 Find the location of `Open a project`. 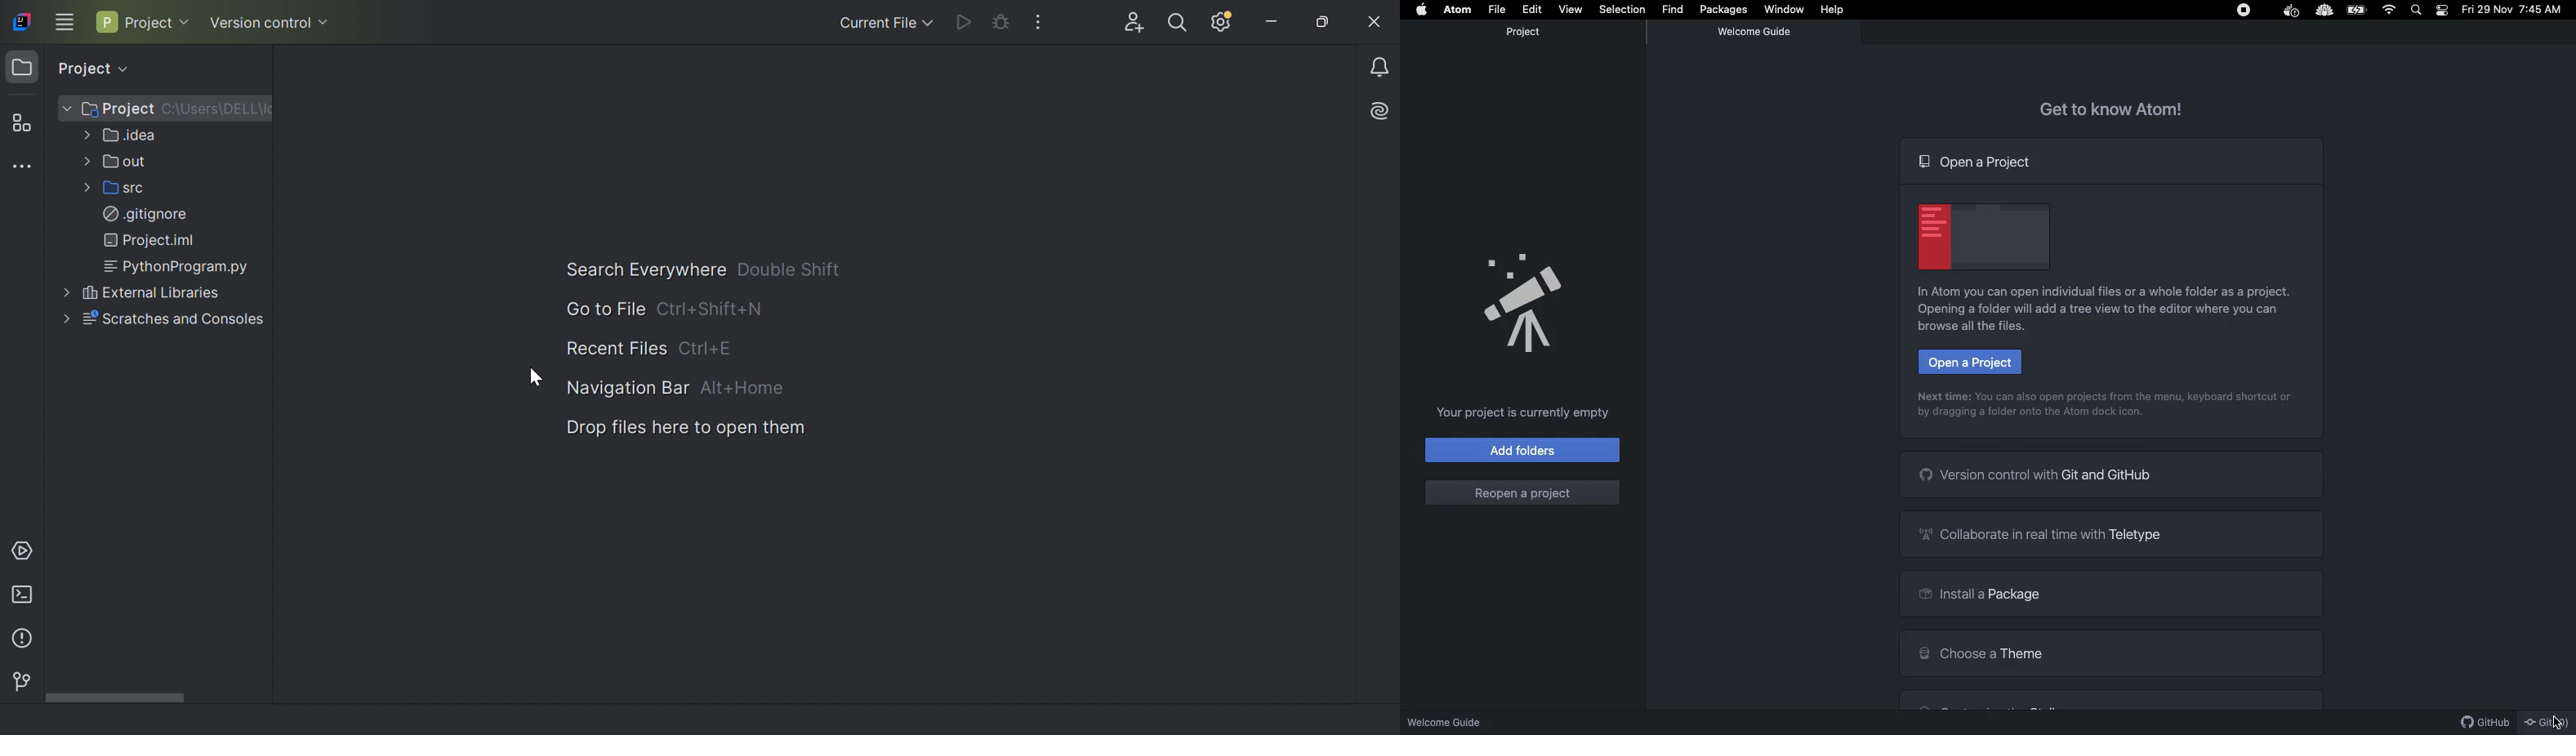

Open a project is located at coordinates (1977, 161).